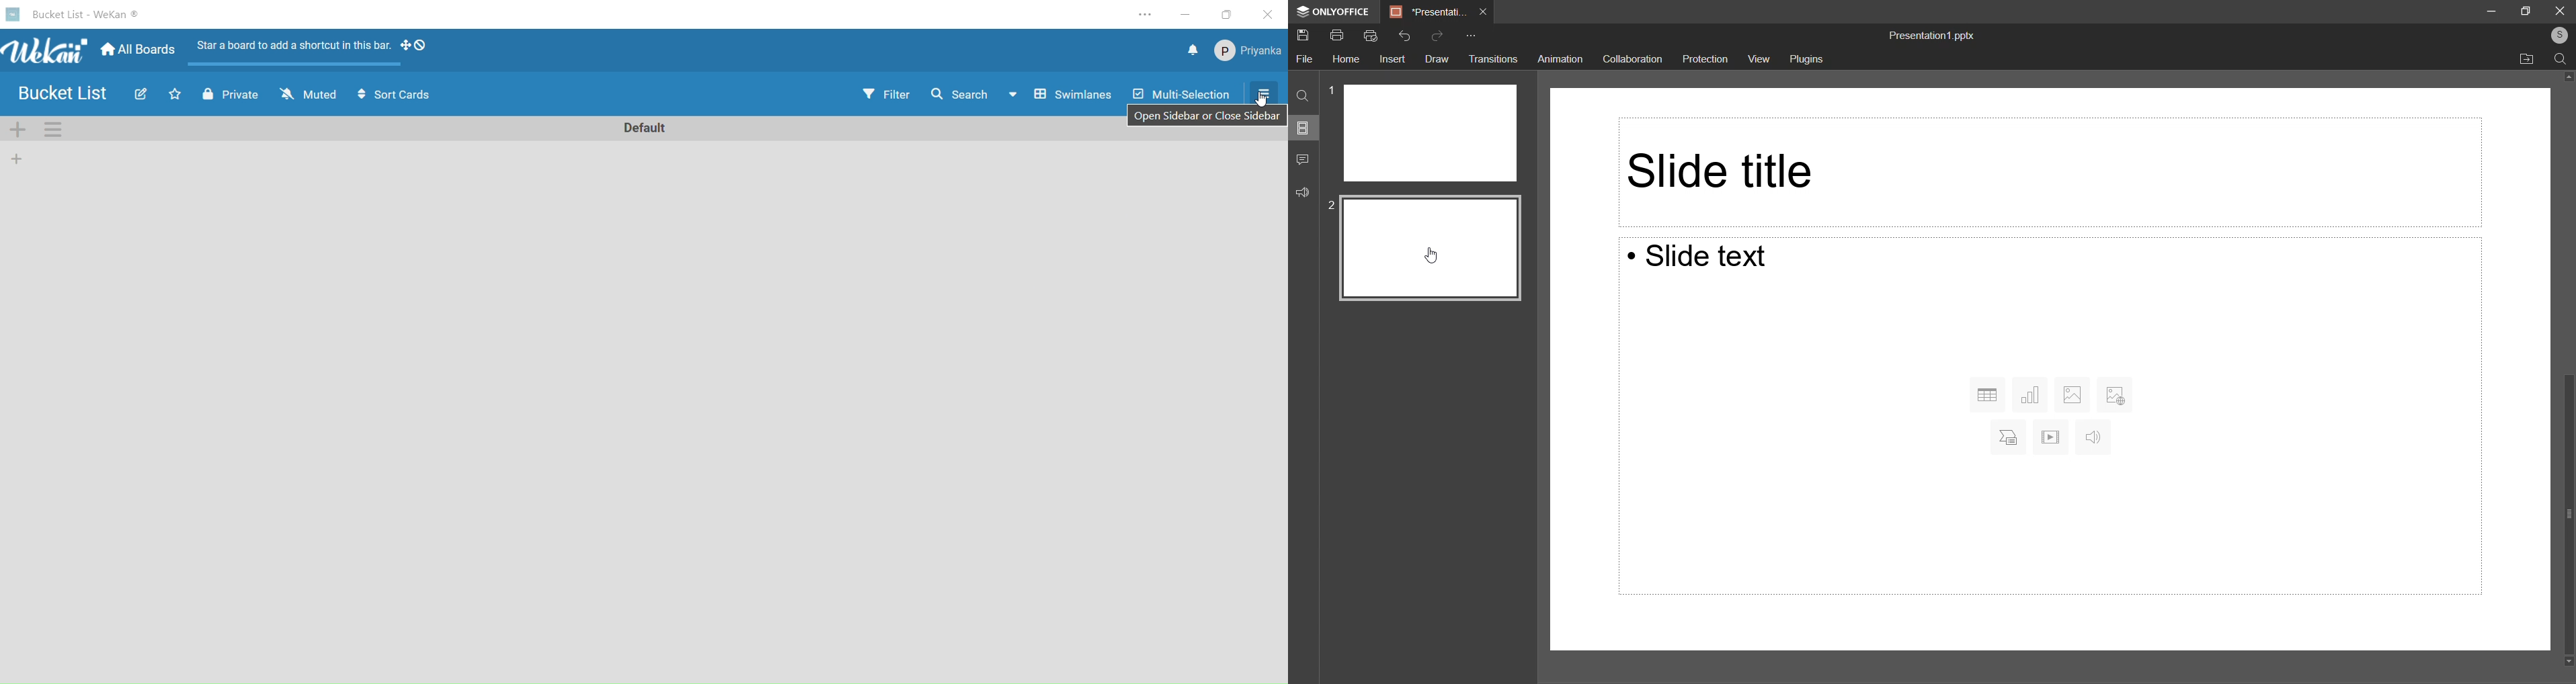 The image size is (2576, 700). What do you see at coordinates (1145, 16) in the screenshot?
I see `setting and more` at bounding box center [1145, 16].